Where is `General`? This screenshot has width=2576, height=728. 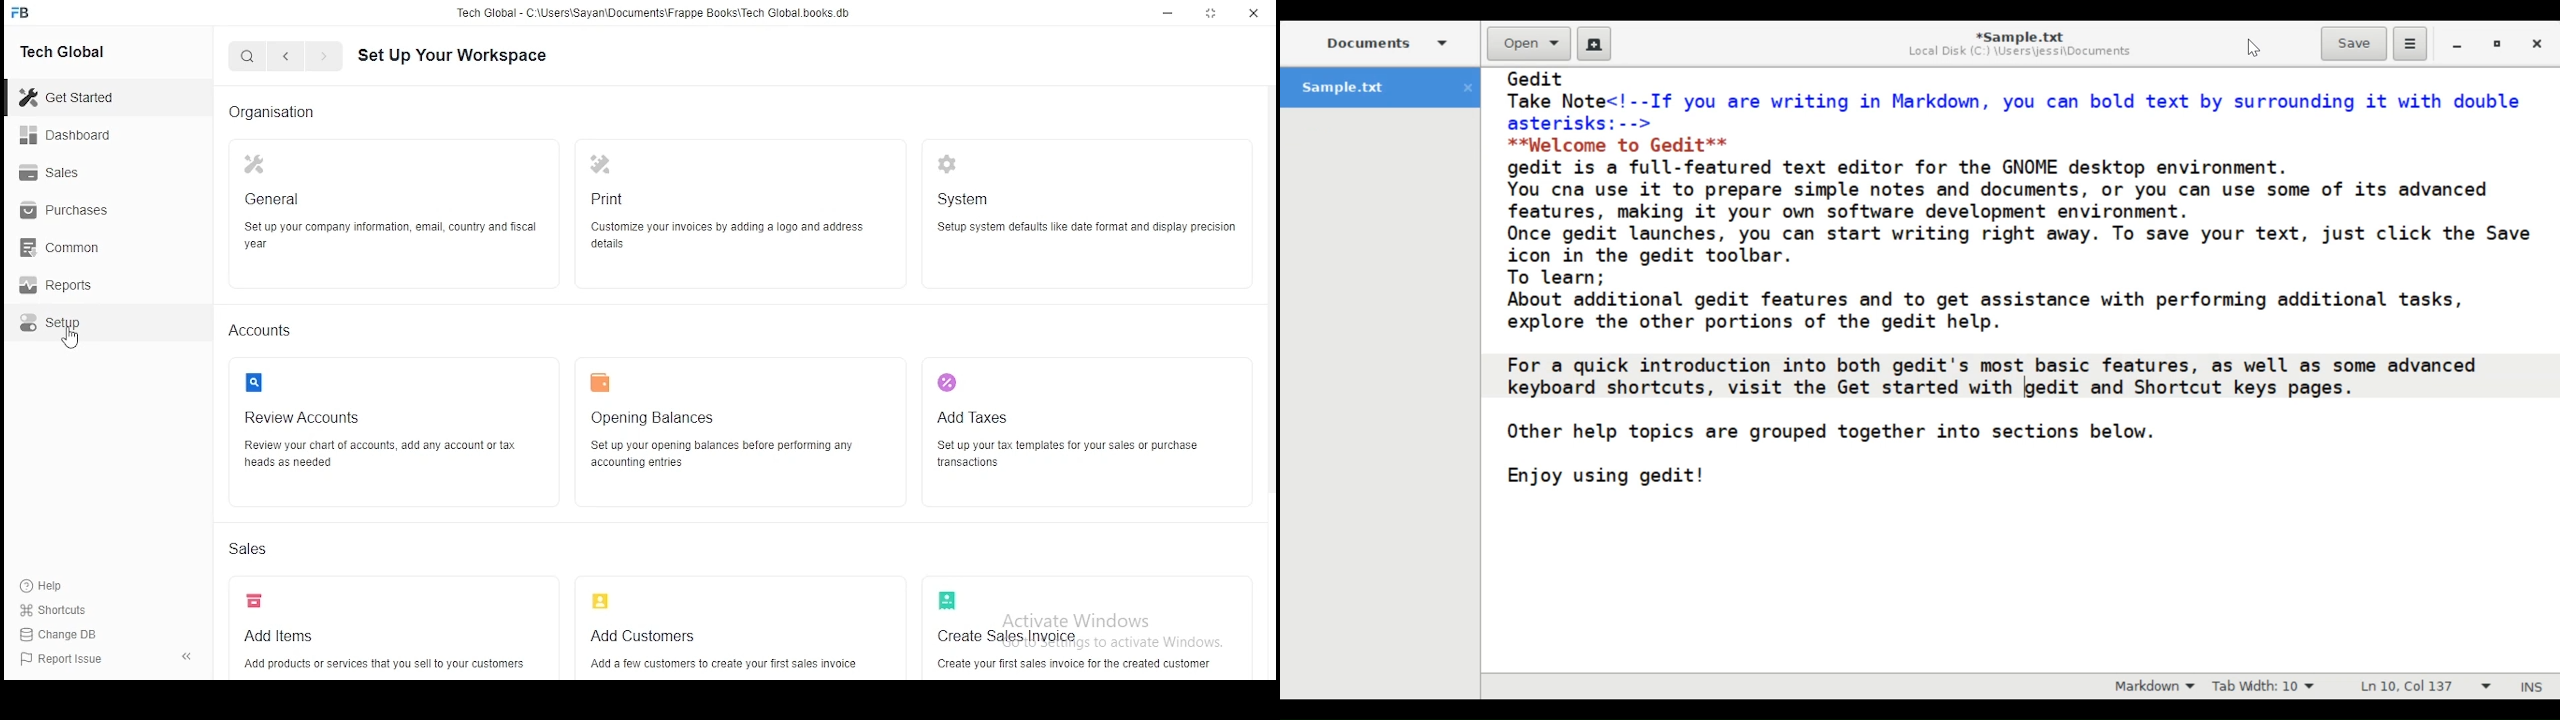
General is located at coordinates (390, 210).